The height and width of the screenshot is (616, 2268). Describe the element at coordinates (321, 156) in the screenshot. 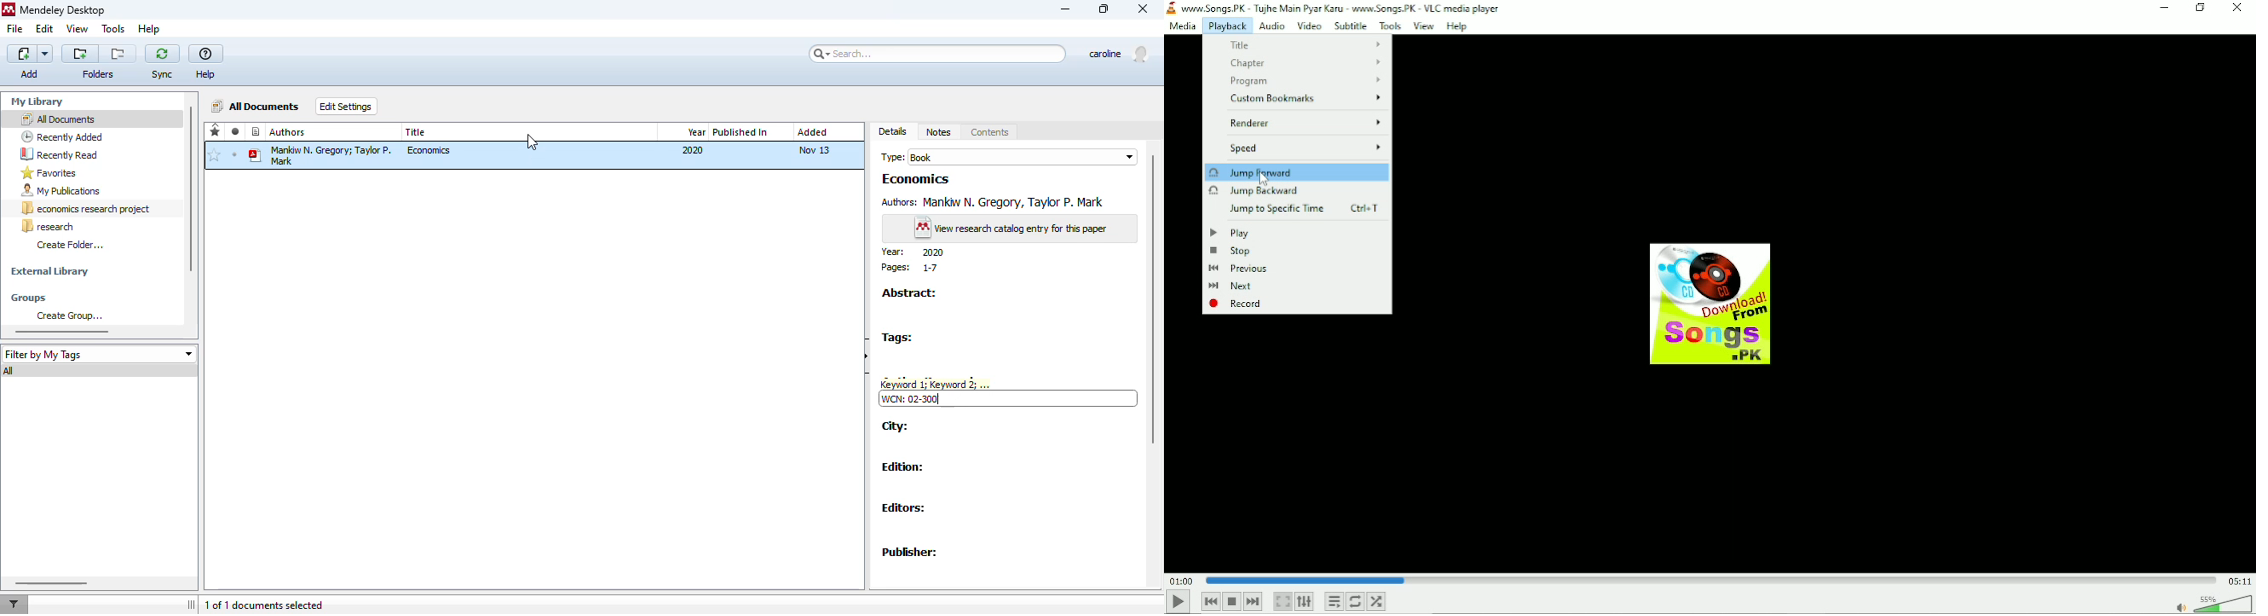

I see `Mankiw N. Gregory; Taylor P. Mark` at that location.